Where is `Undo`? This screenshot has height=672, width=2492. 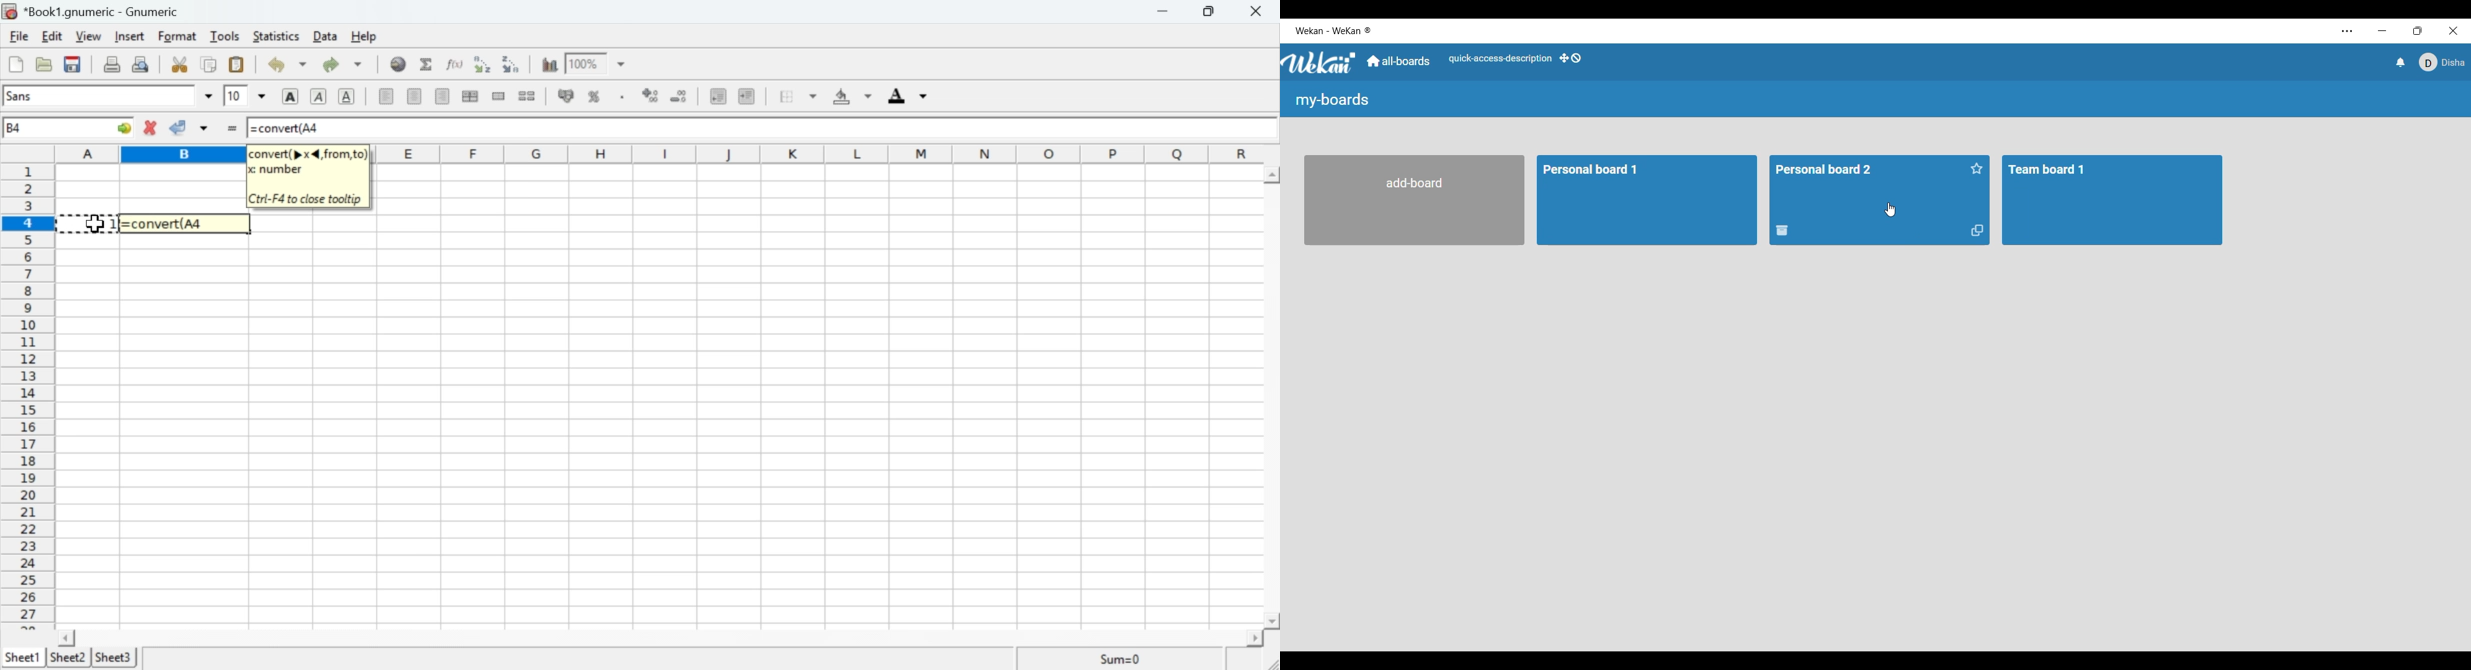
Undo is located at coordinates (289, 64).